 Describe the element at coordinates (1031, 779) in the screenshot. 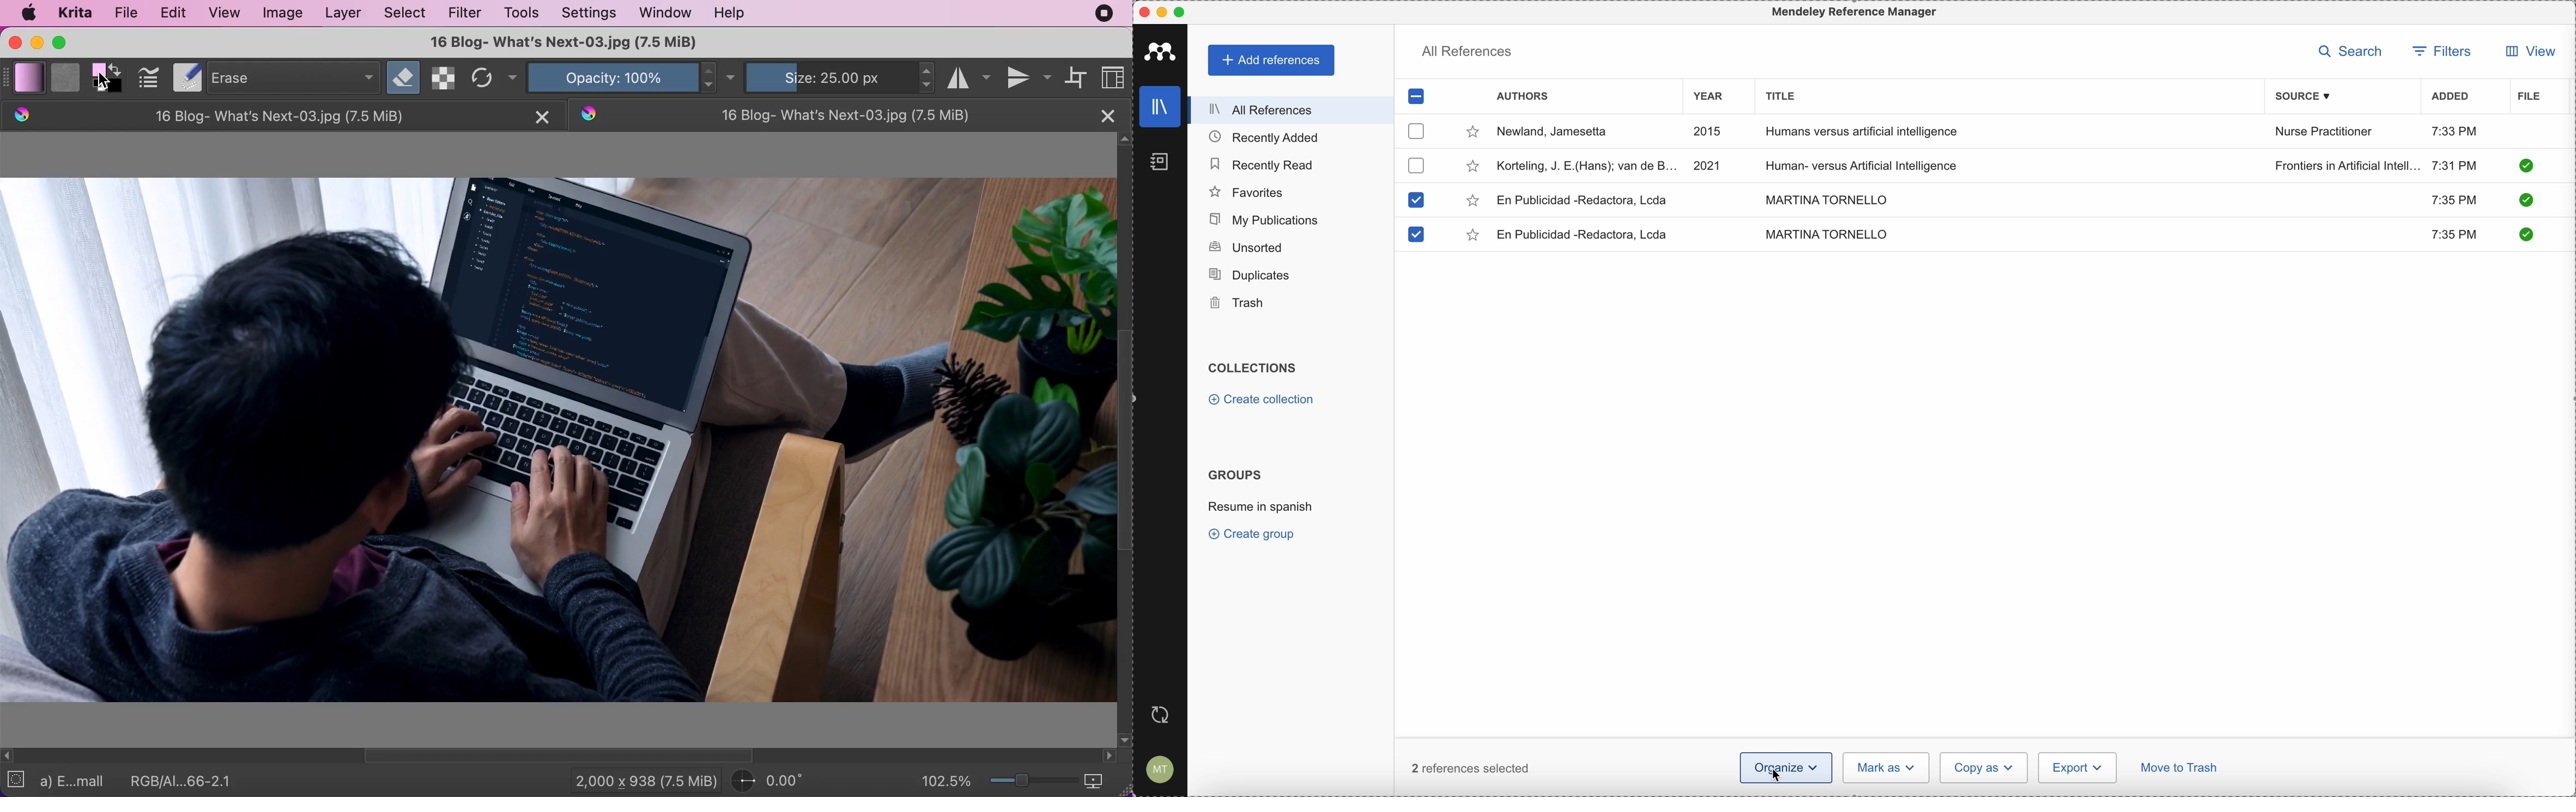

I see `zoom graduation` at that location.